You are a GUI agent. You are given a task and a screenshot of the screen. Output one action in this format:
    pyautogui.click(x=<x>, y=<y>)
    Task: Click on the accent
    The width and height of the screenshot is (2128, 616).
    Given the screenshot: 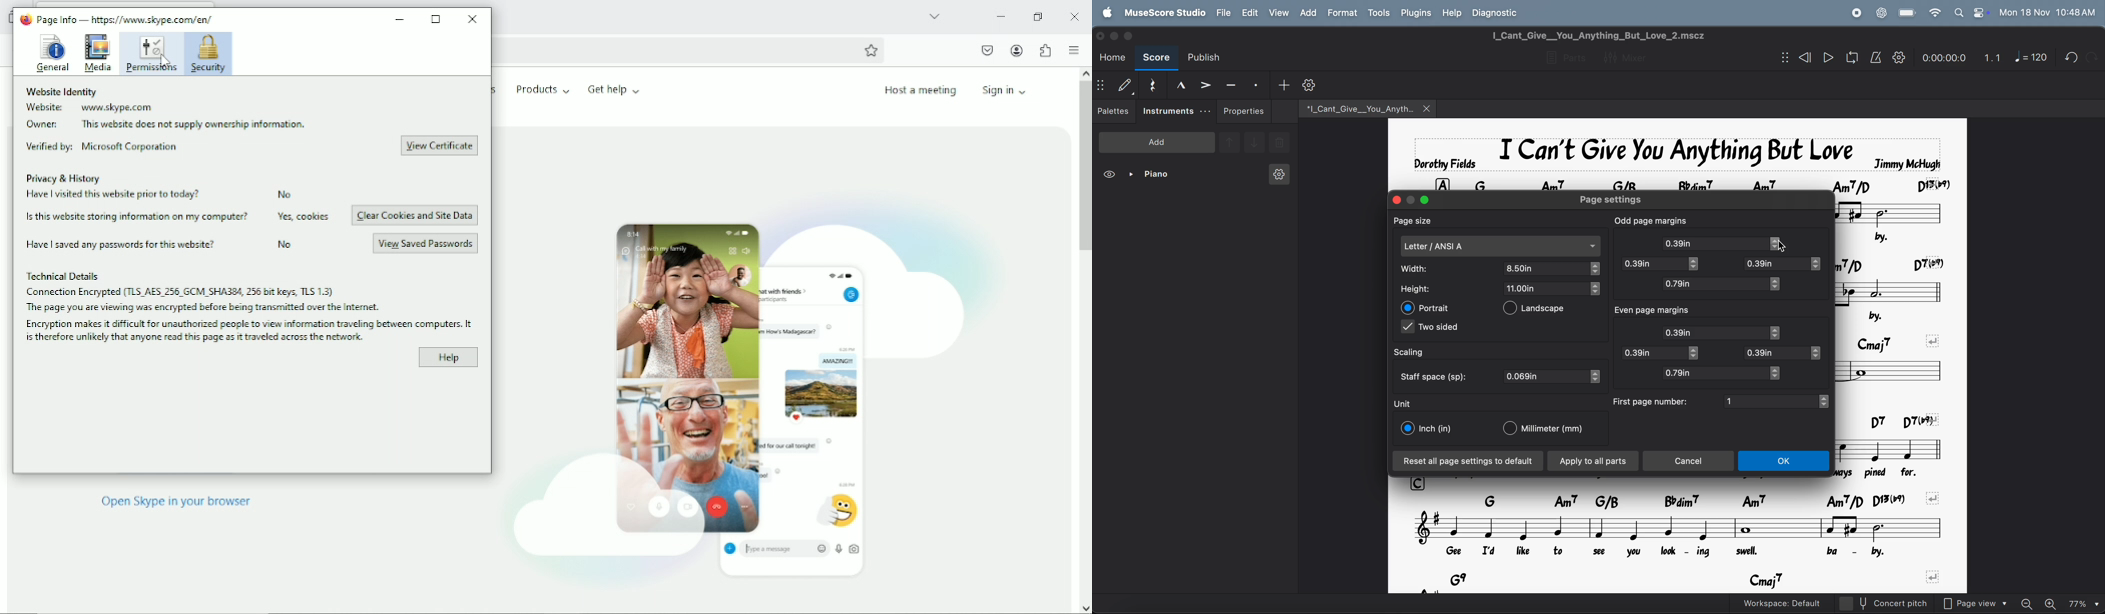 What is the action you would take?
    pyautogui.click(x=1205, y=84)
    